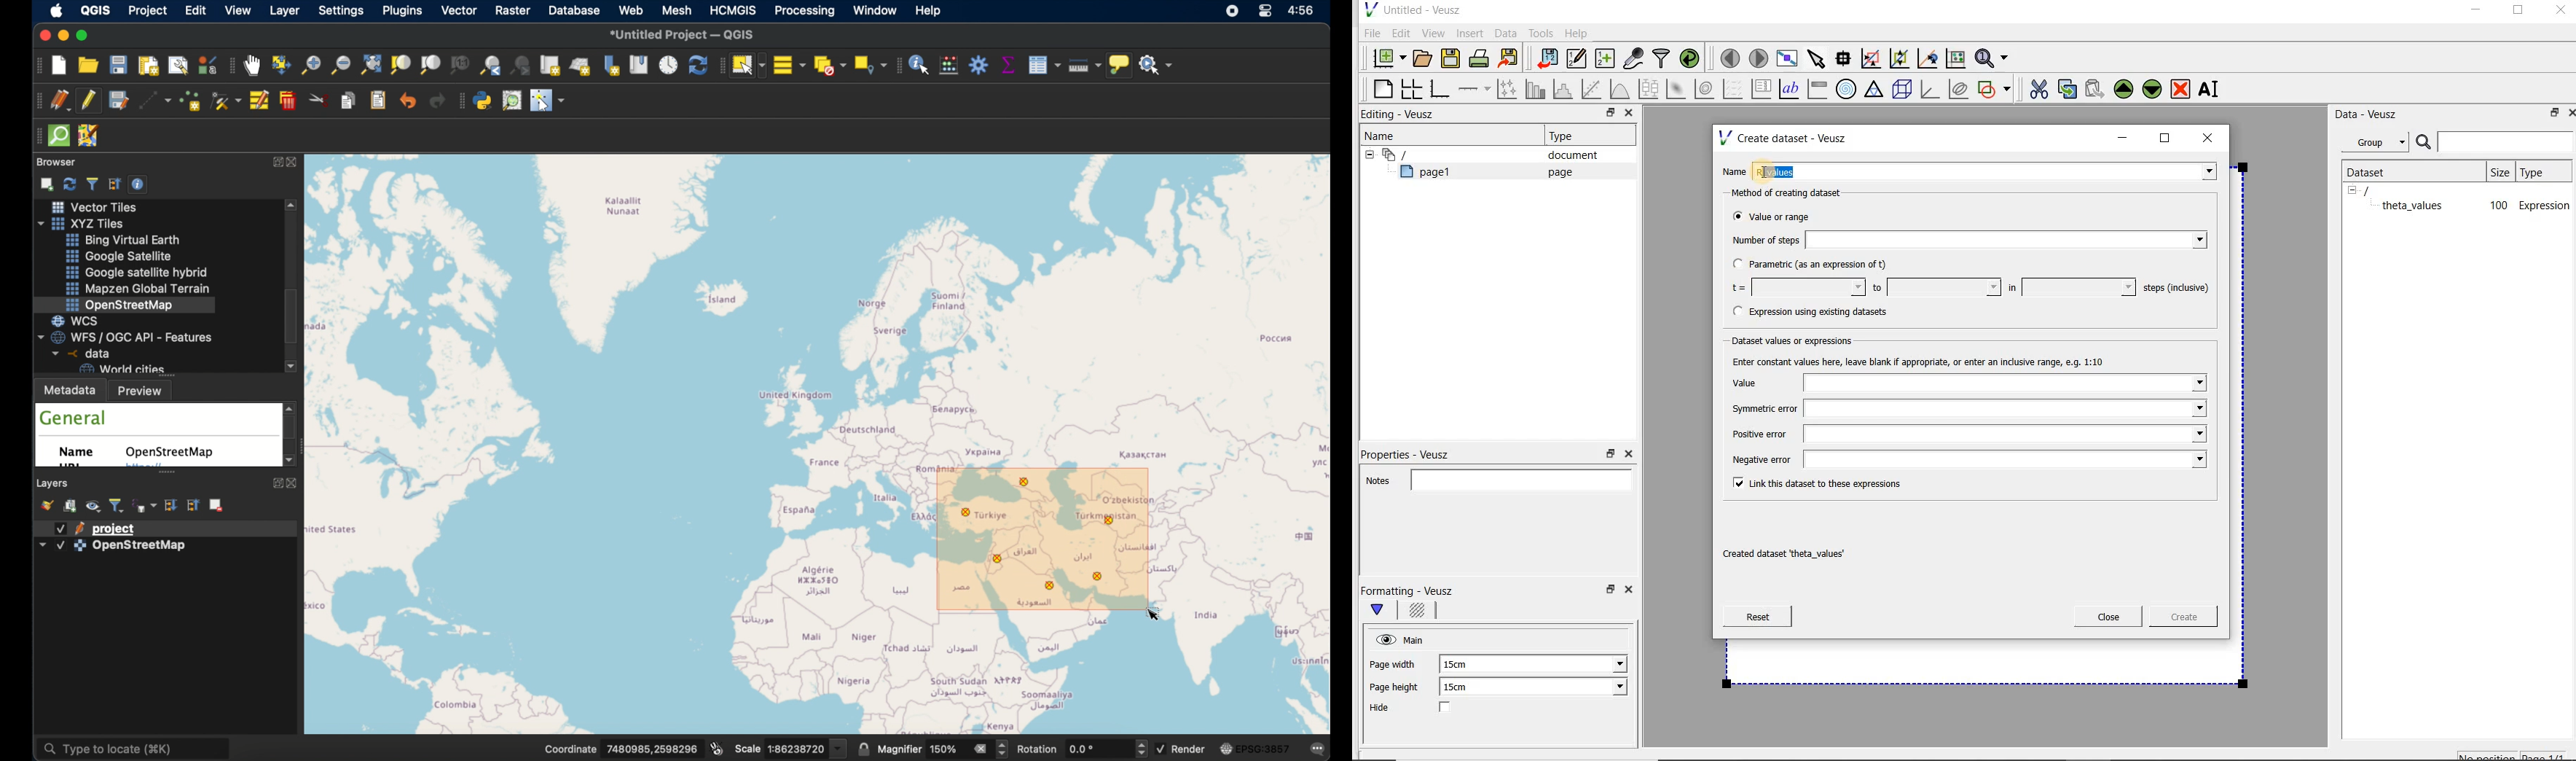 This screenshot has height=784, width=2576. Describe the element at coordinates (944, 748) in the screenshot. I see `magnifier value` at that location.